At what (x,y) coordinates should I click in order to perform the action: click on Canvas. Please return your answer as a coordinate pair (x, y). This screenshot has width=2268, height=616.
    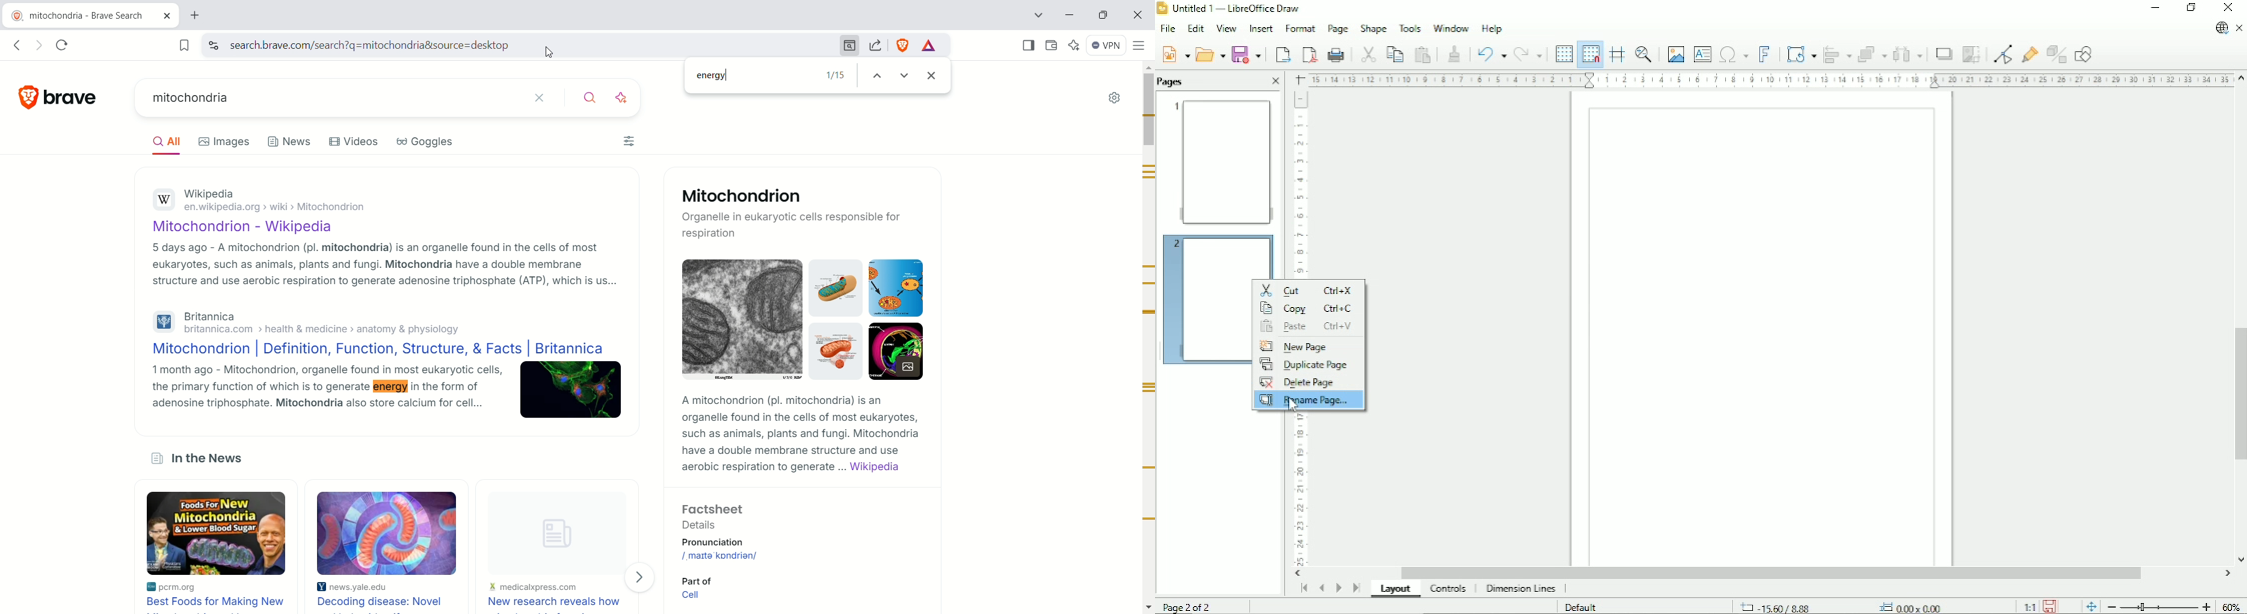
    Looking at the image, I should click on (1763, 330).